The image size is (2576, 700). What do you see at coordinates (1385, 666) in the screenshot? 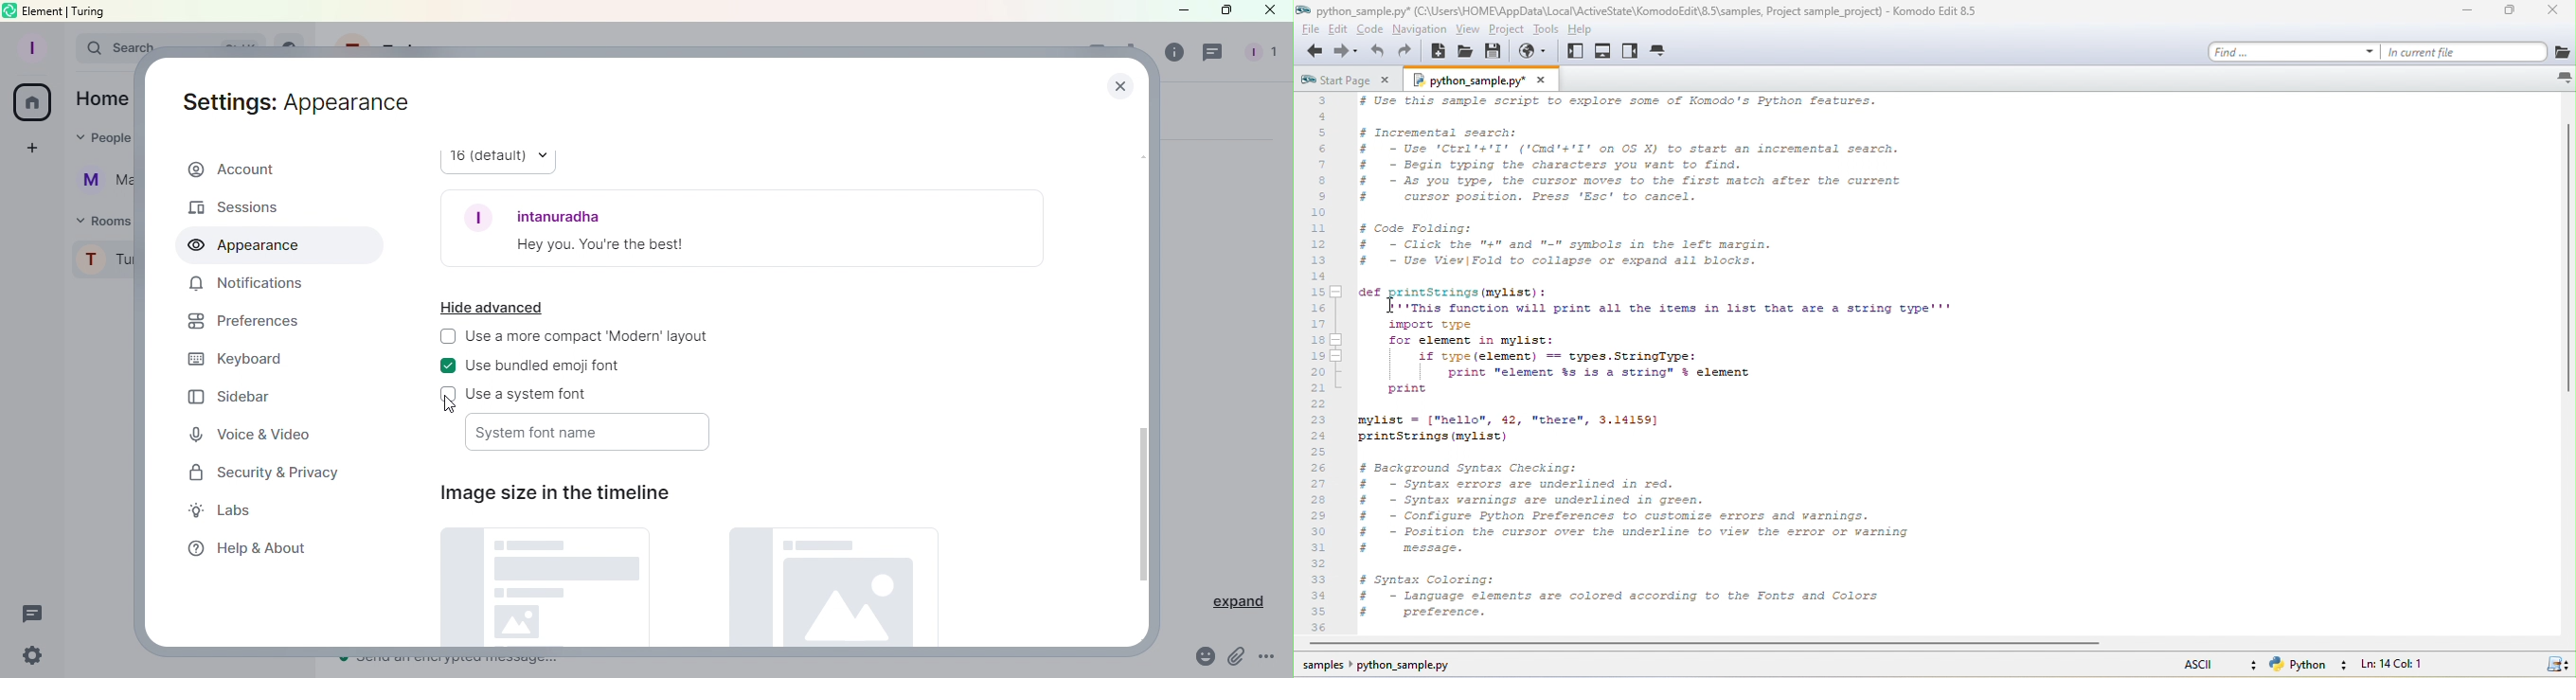
I see `sample python sample py` at bounding box center [1385, 666].